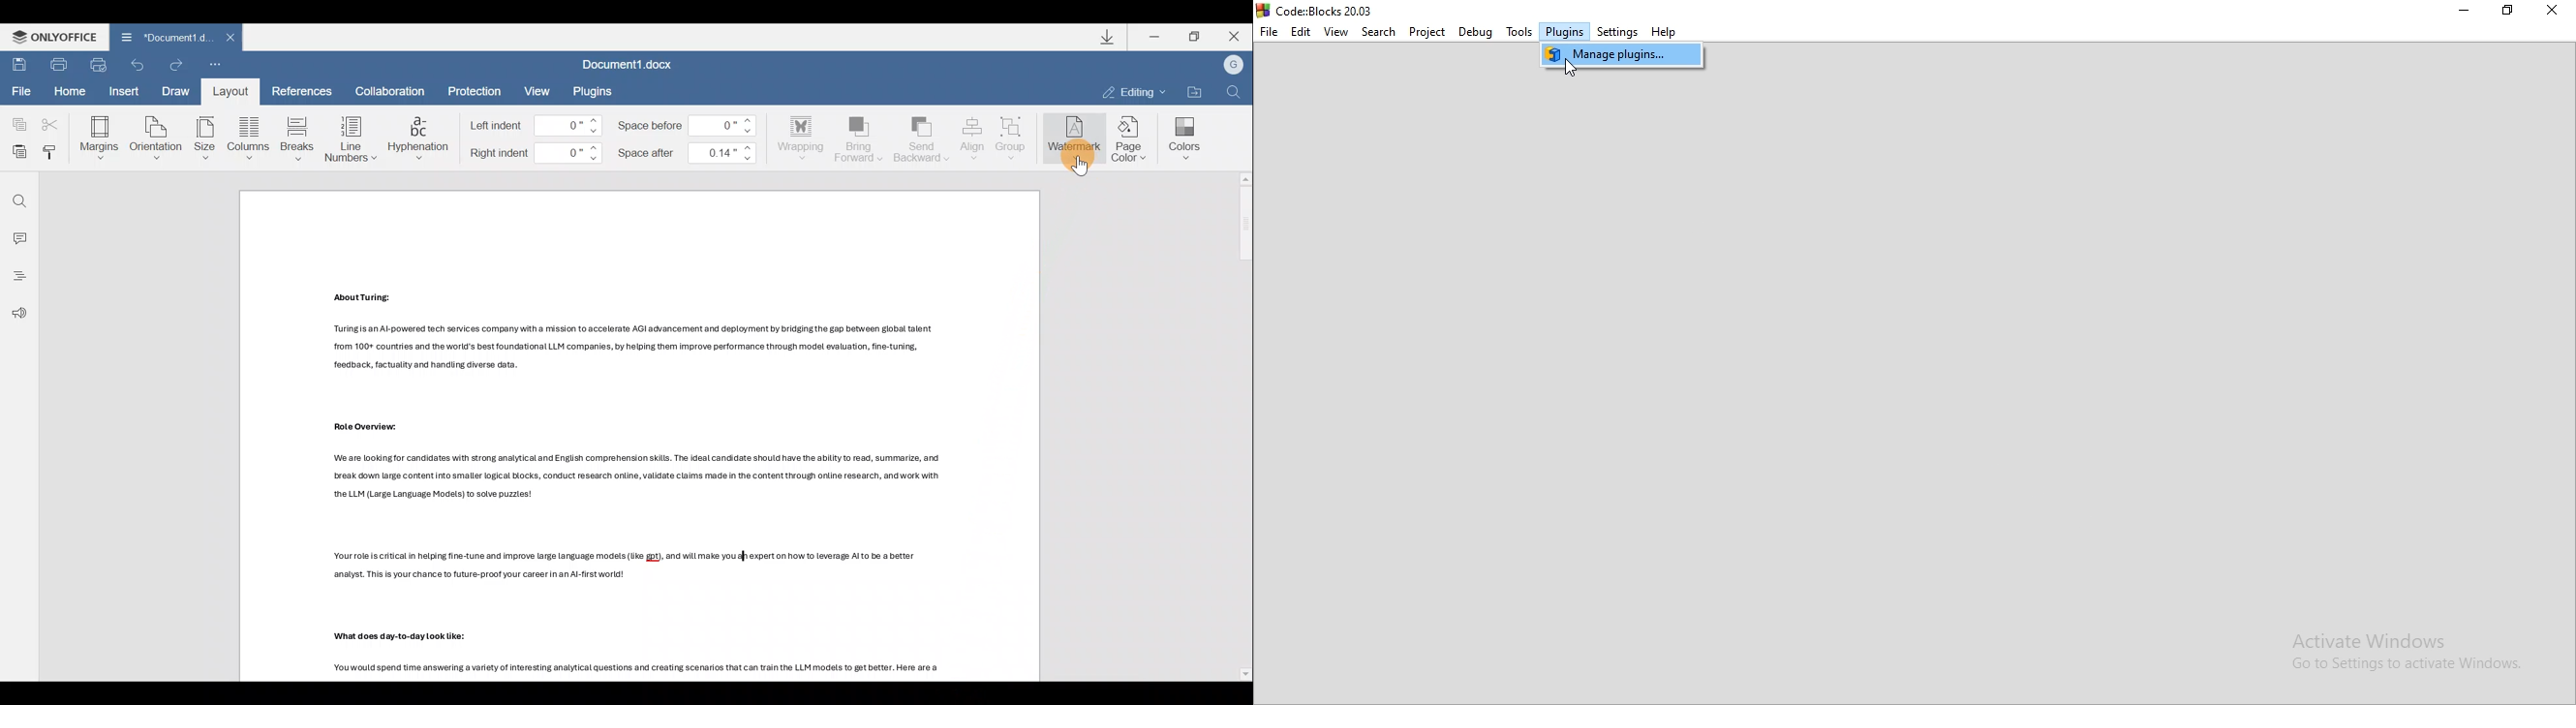  I want to click on Page color, so click(1133, 141).